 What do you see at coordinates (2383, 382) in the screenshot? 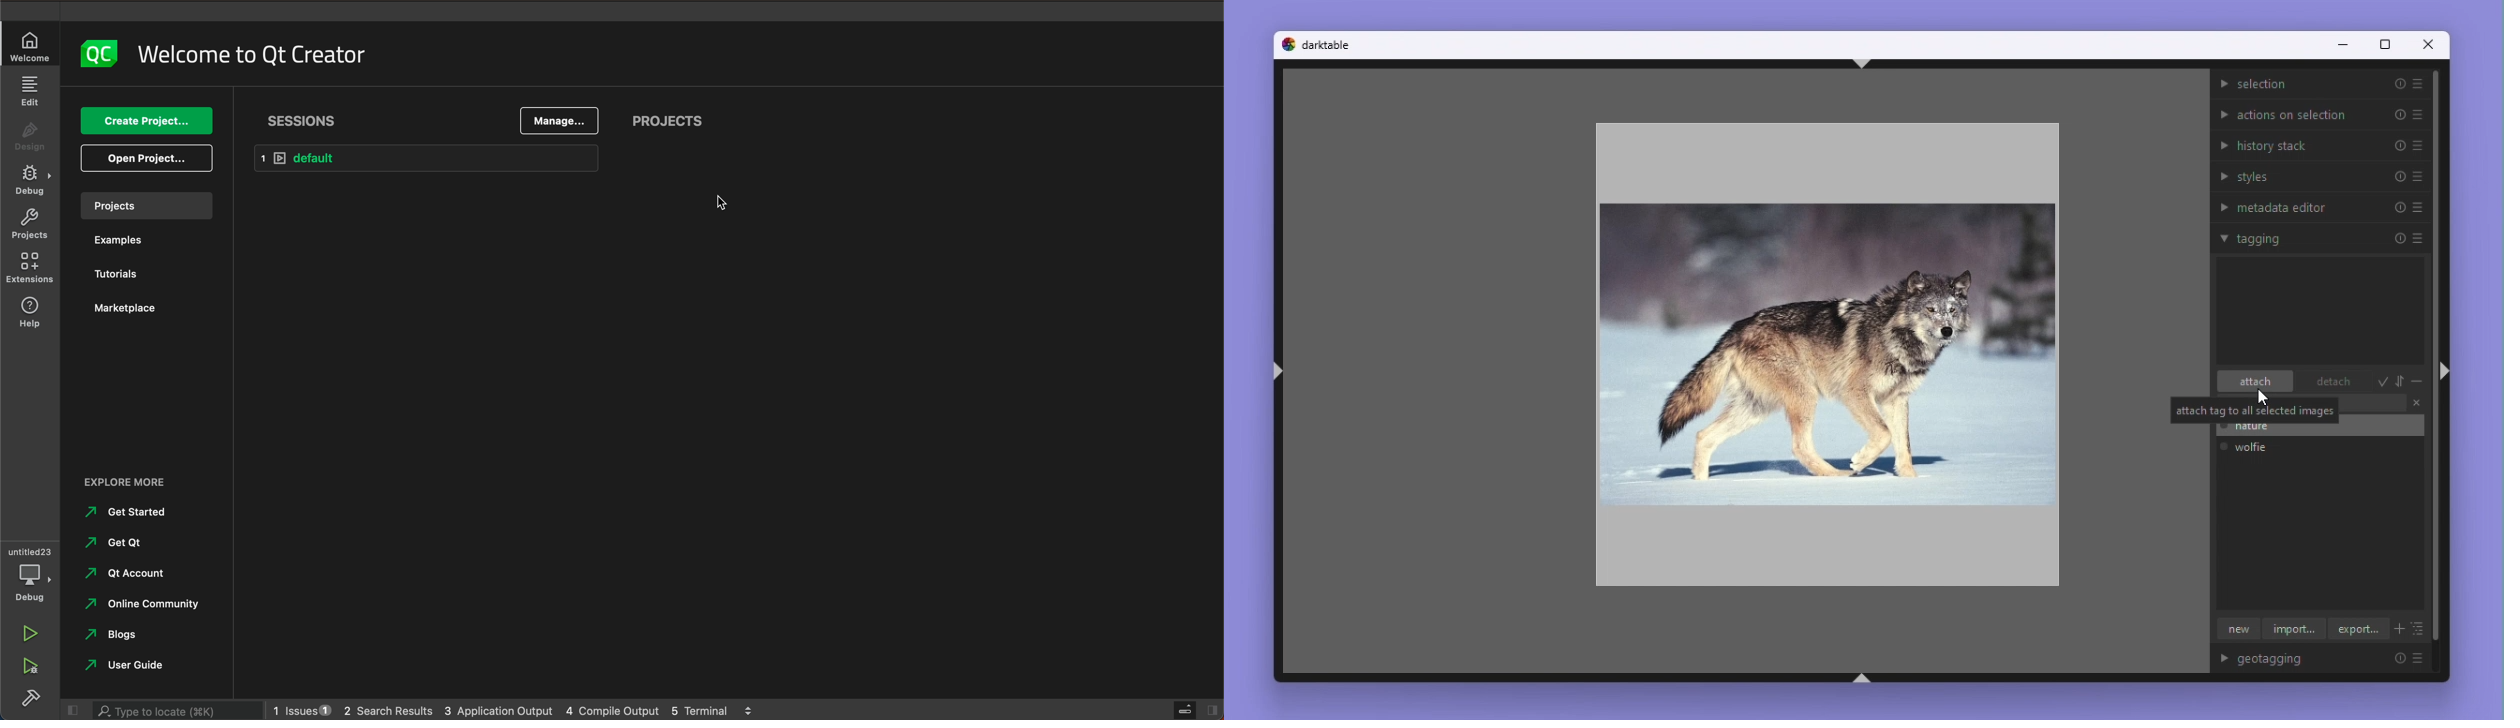
I see `save` at bounding box center [2383, 382].